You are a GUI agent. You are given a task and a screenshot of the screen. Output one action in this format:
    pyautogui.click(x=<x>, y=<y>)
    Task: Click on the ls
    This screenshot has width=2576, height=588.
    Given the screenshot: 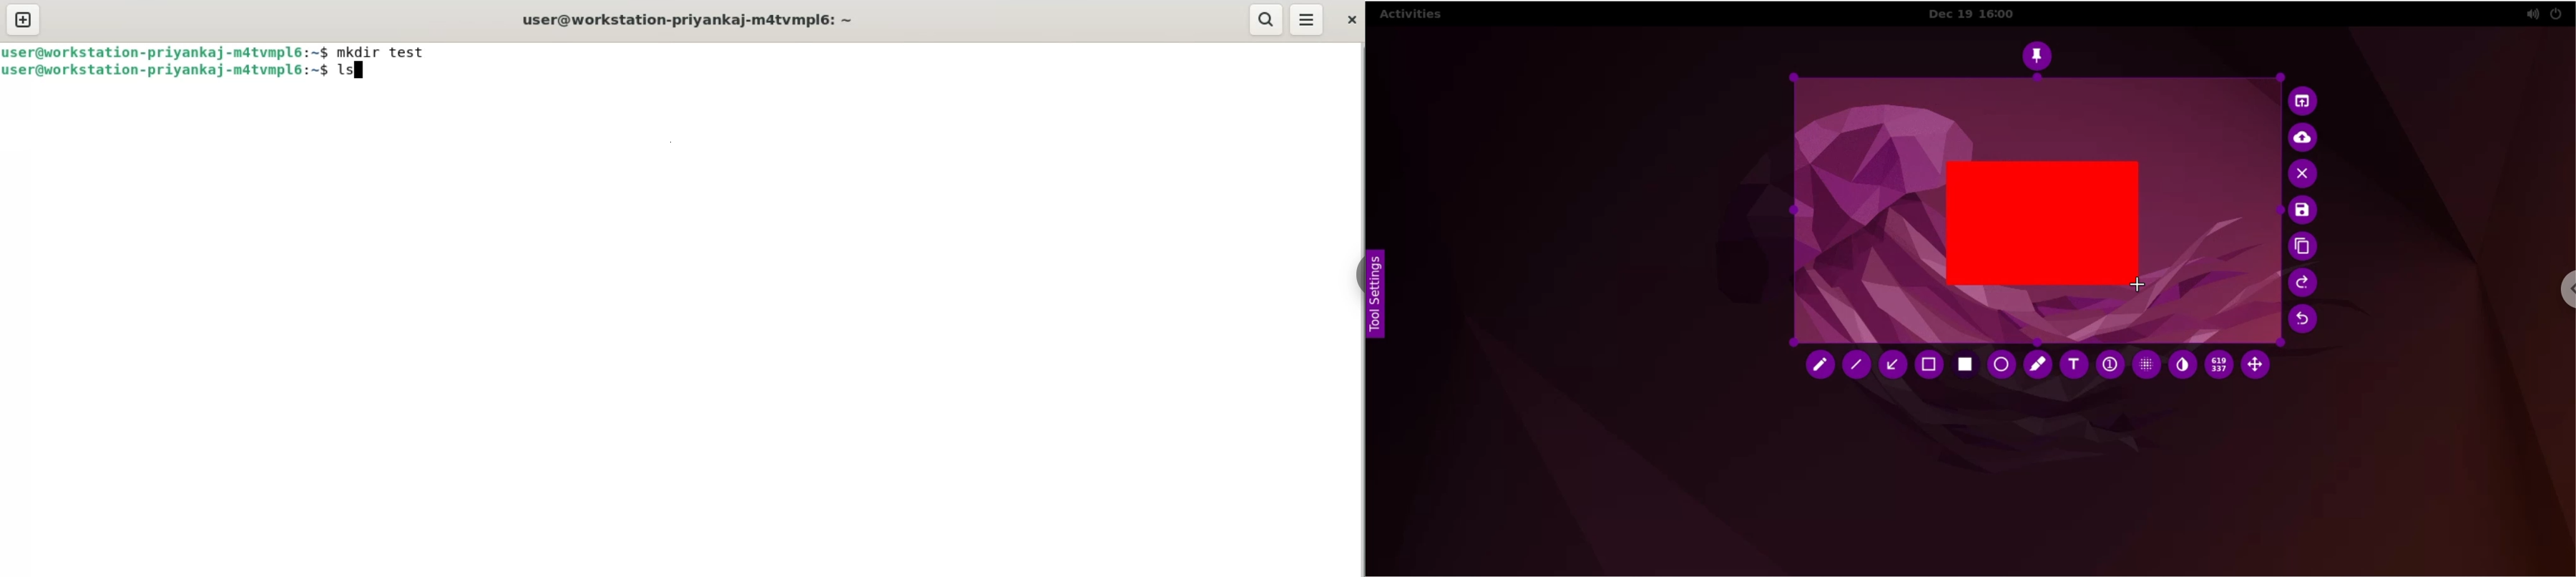 What is the action you would take?
    pyautogui.click(x=351, y=72)
    